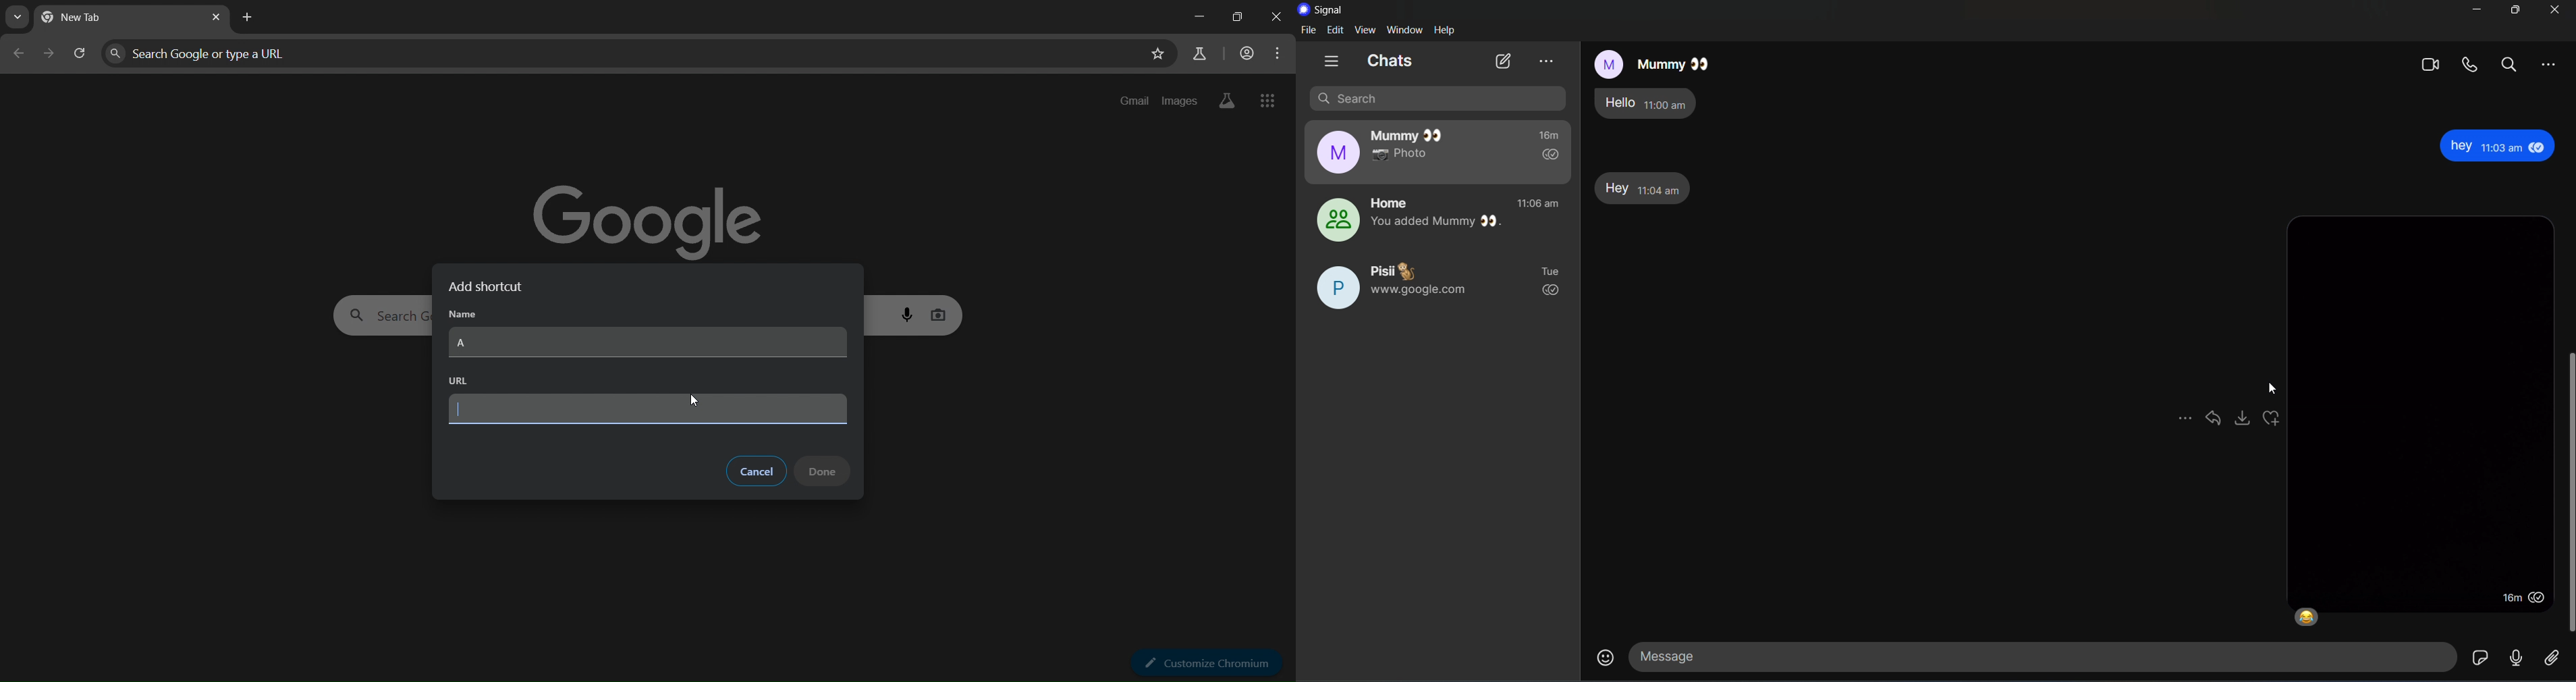 Image resolution: width=2576 pixels, height=700 pixels. I want to click on pisii chat, so click(1436, 289).